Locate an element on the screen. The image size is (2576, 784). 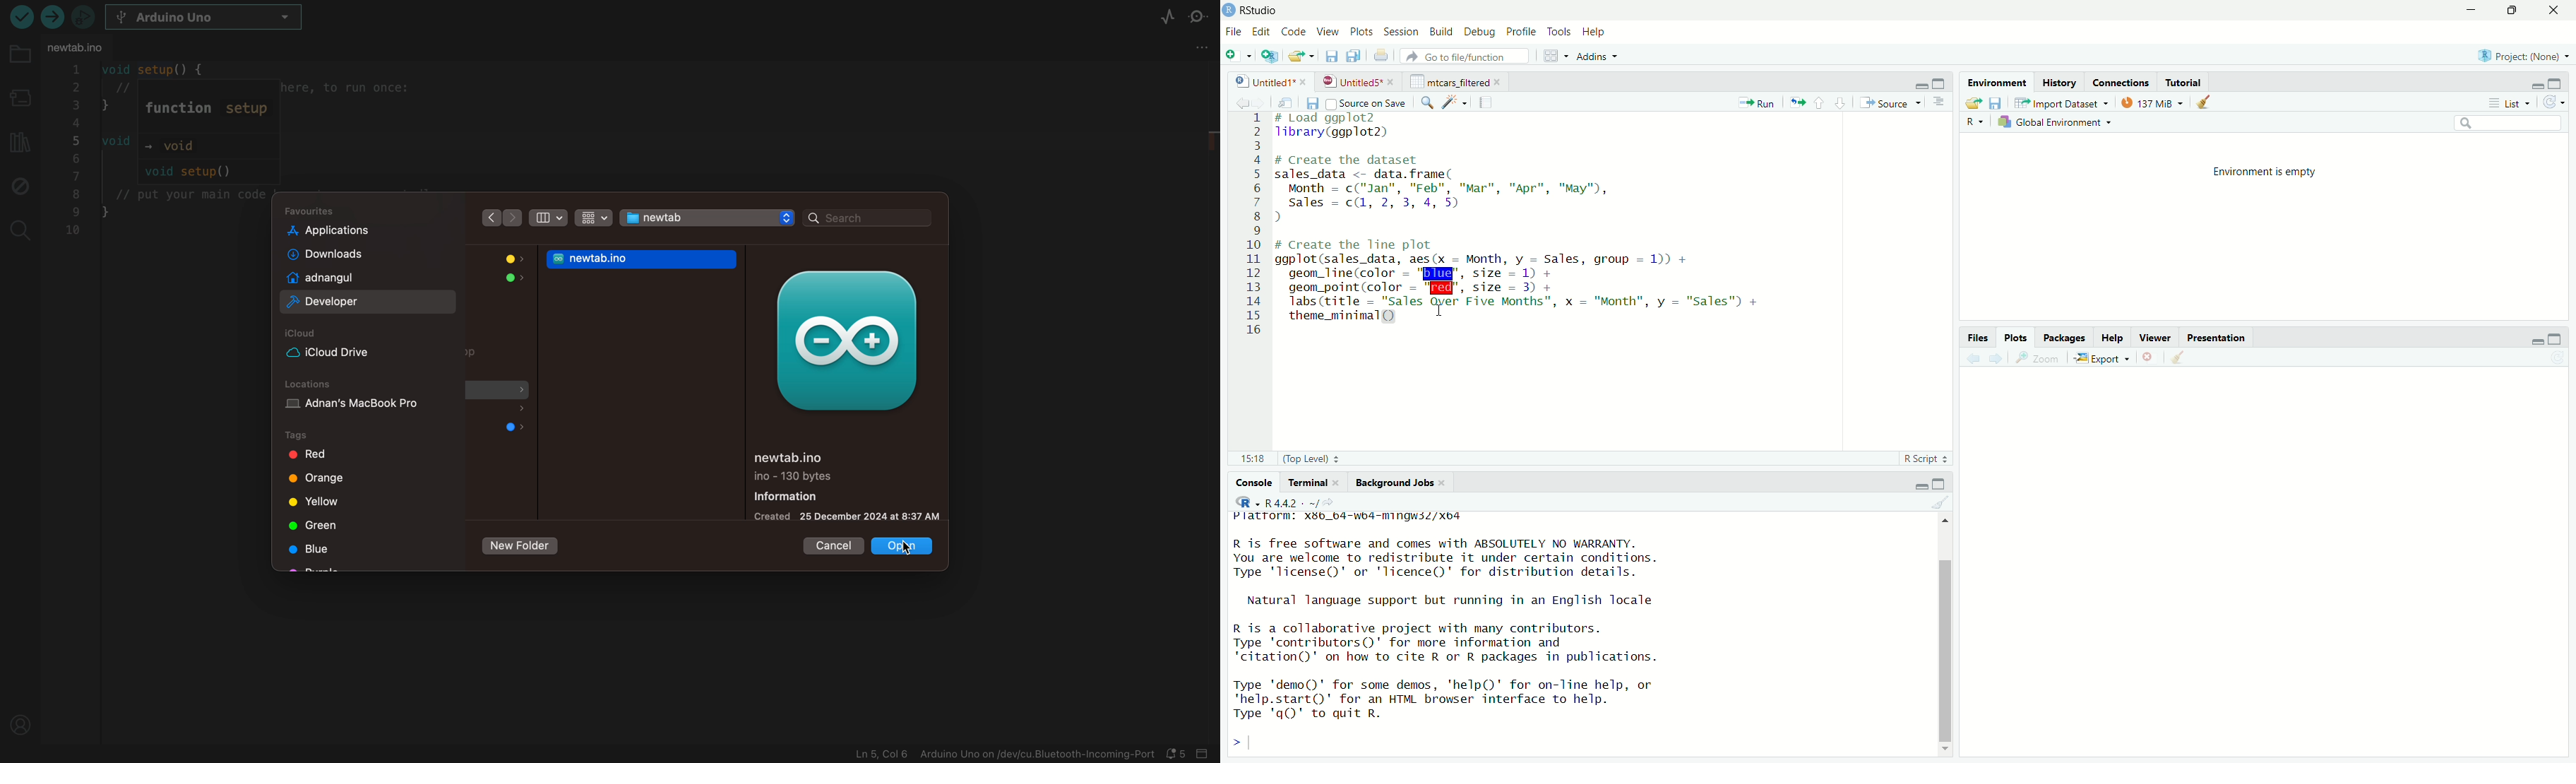
Go to file/function is located at coordinates (1464, 56).